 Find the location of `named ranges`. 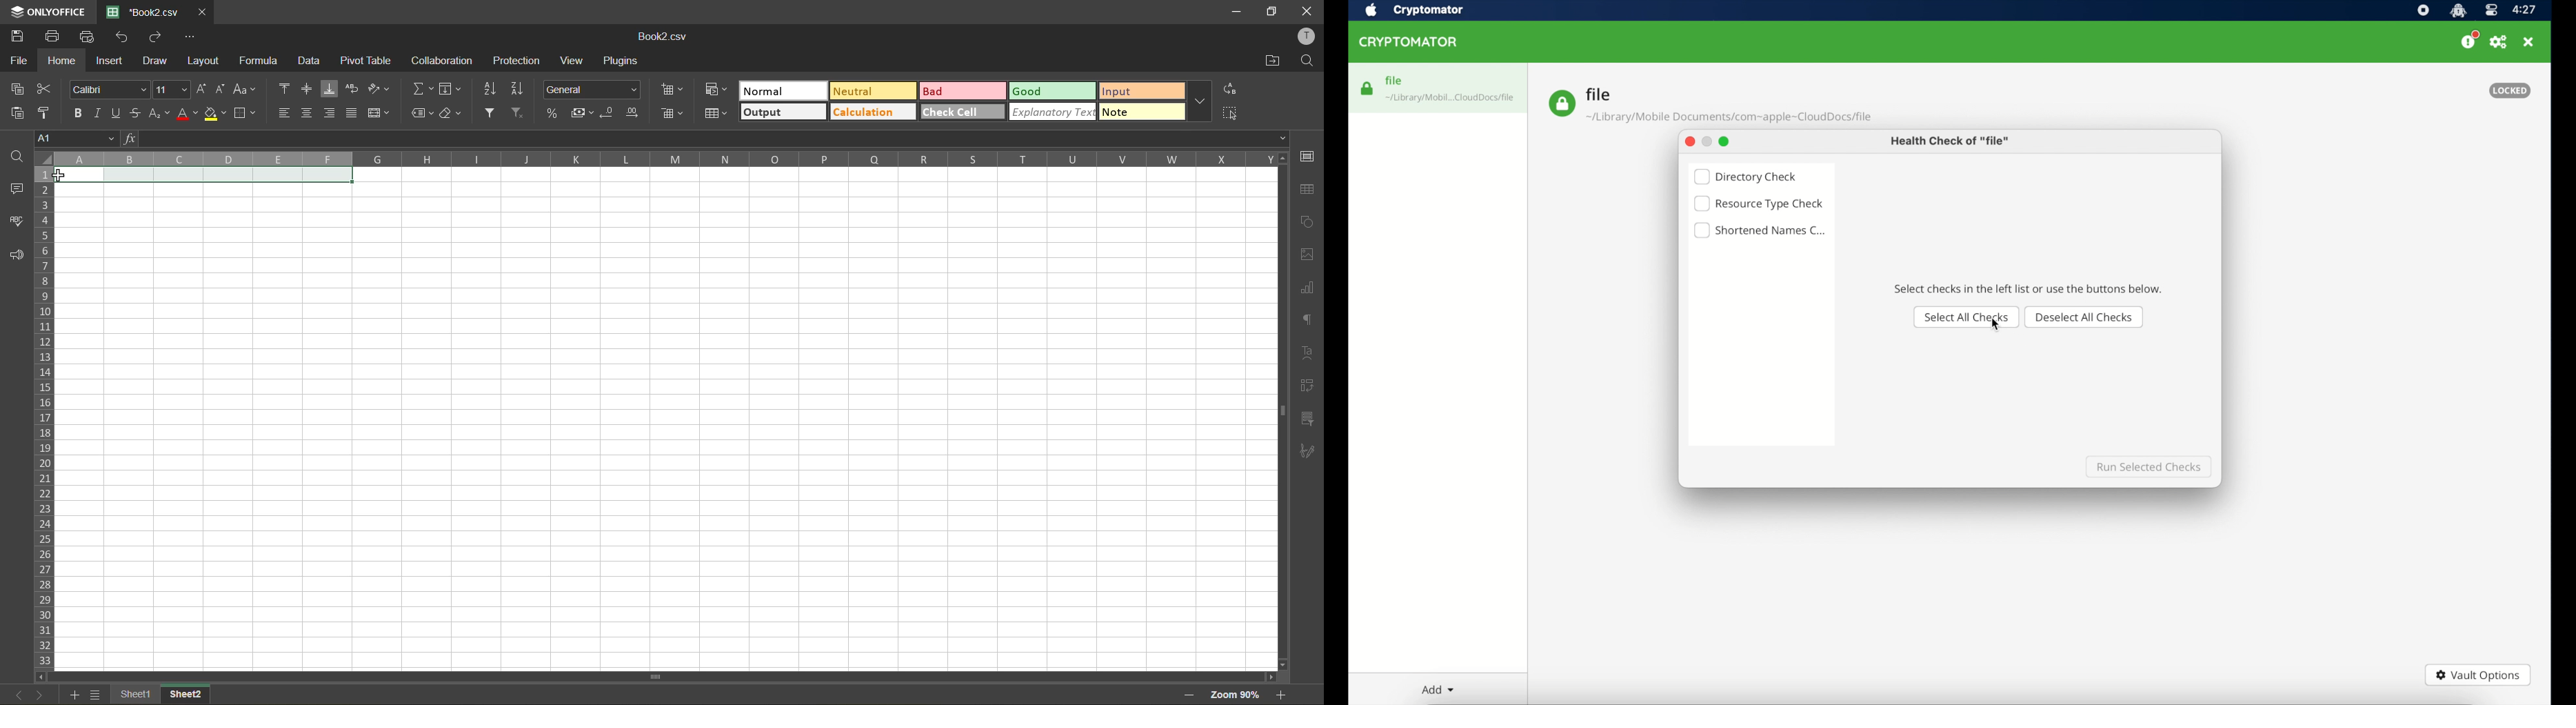

named ranges is located at coordinates (422, 112).